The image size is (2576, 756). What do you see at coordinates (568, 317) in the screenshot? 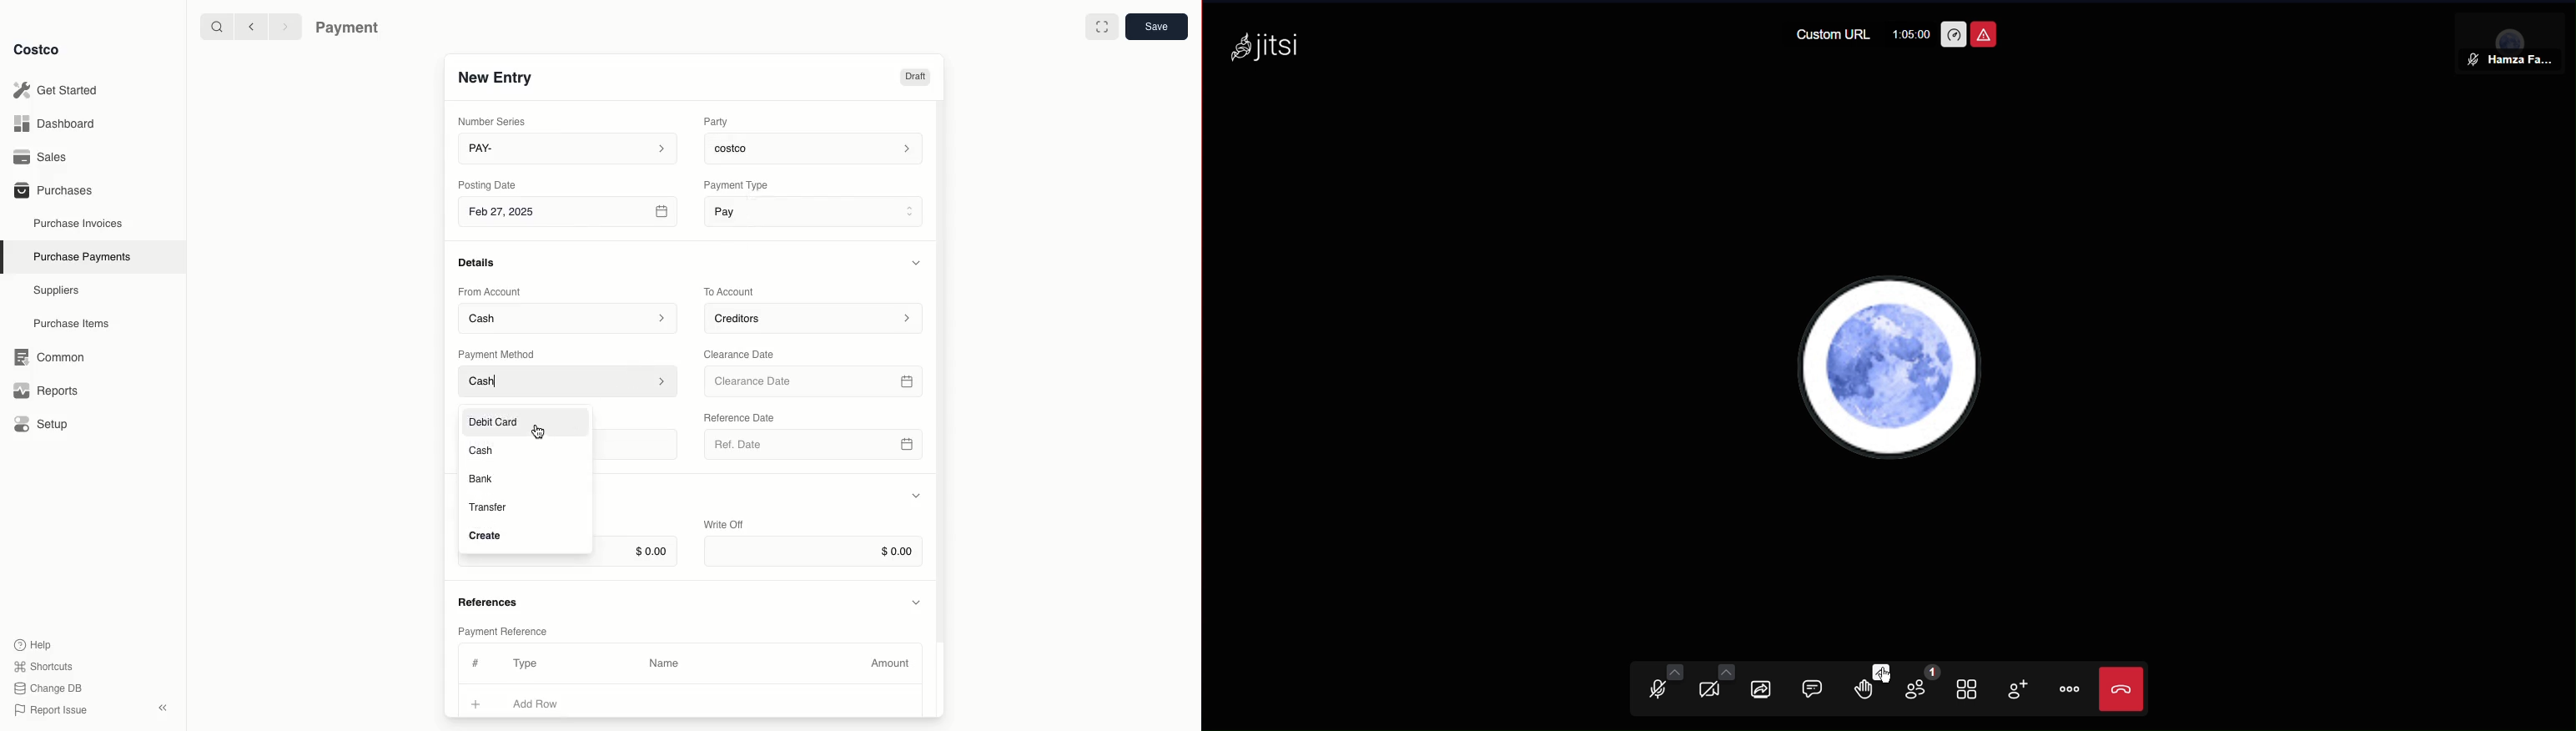
I see `Cash` at bounding box center [568, 317].